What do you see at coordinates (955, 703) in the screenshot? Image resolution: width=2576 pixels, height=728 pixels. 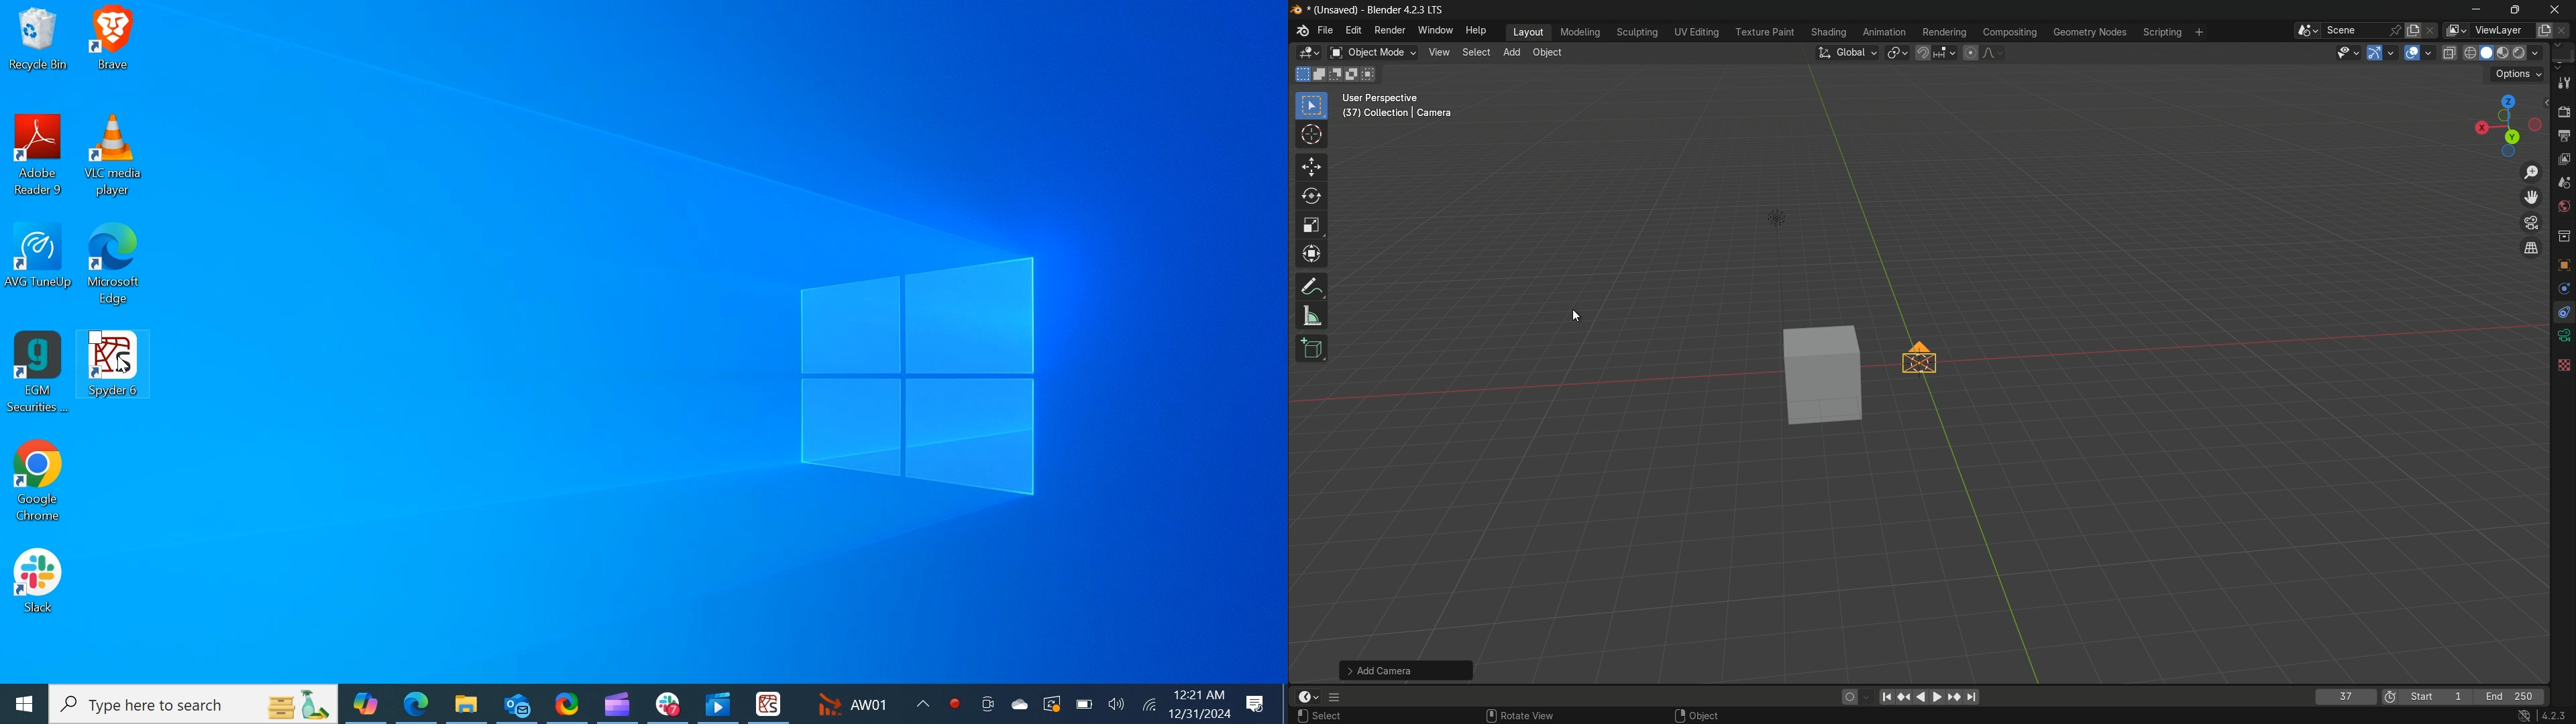 I see `Record` at bounding box center [955, 703].